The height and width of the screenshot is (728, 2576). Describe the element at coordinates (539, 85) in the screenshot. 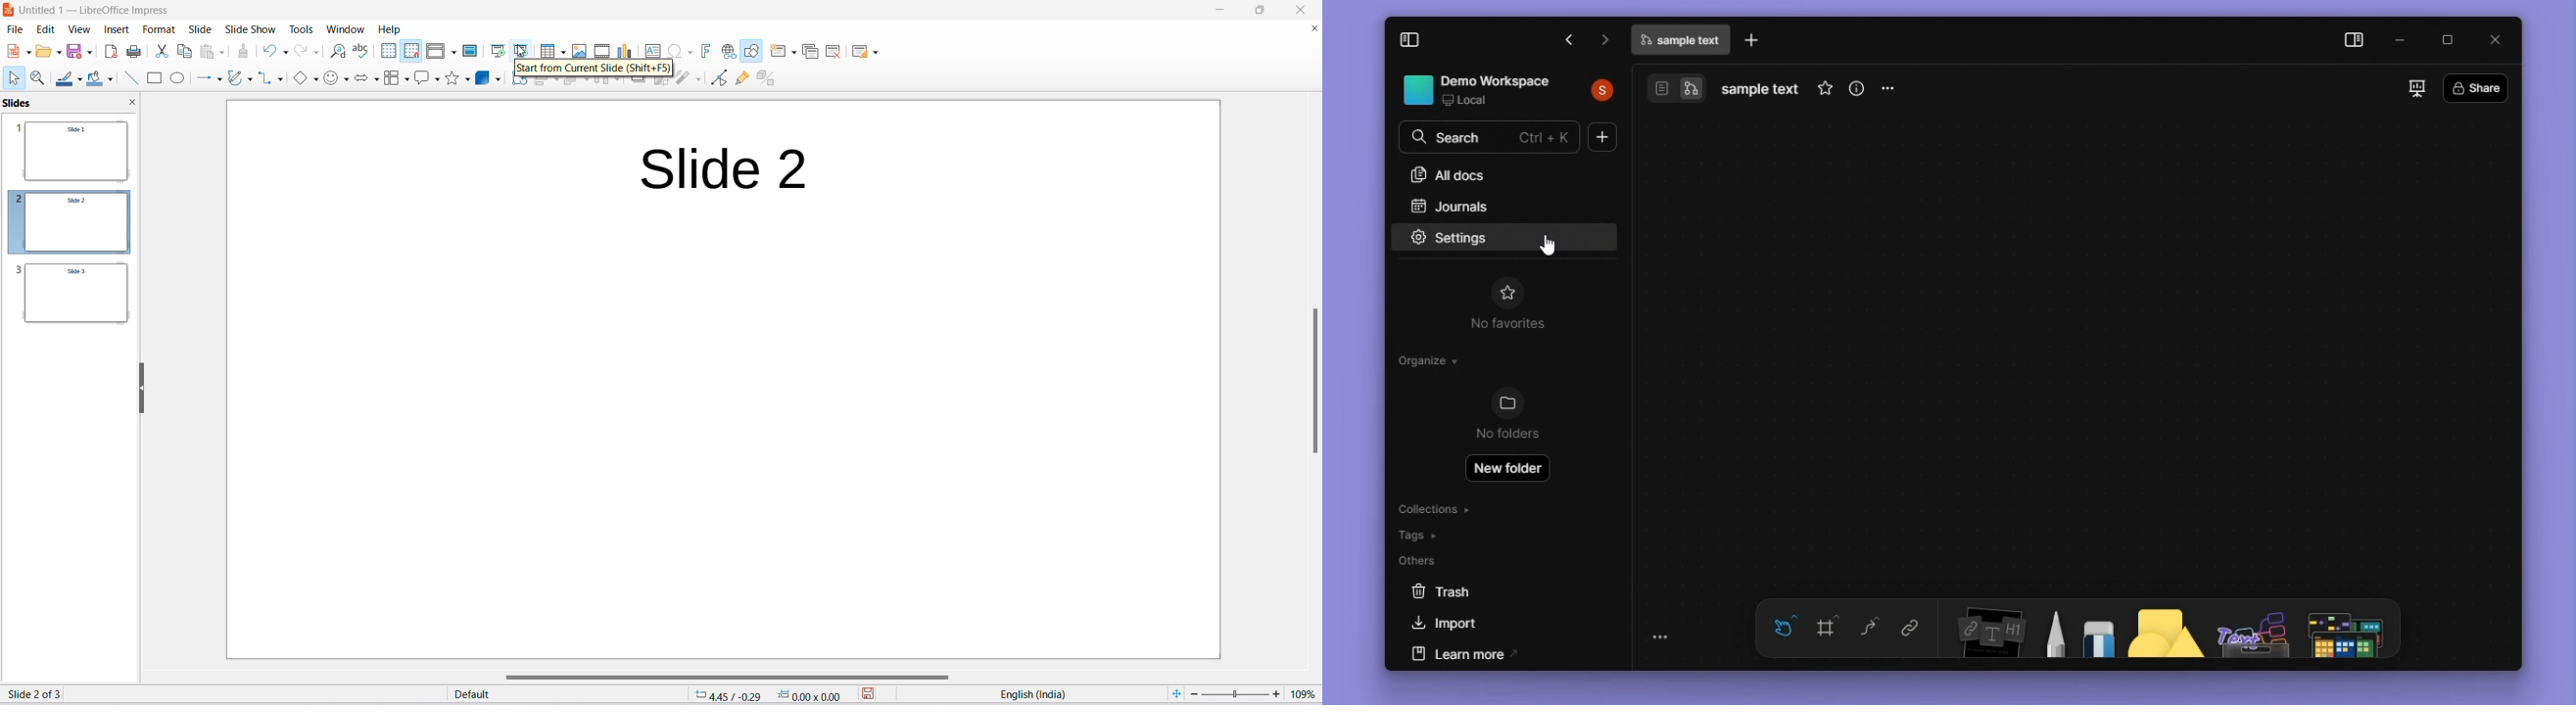

I see `align` at that location.